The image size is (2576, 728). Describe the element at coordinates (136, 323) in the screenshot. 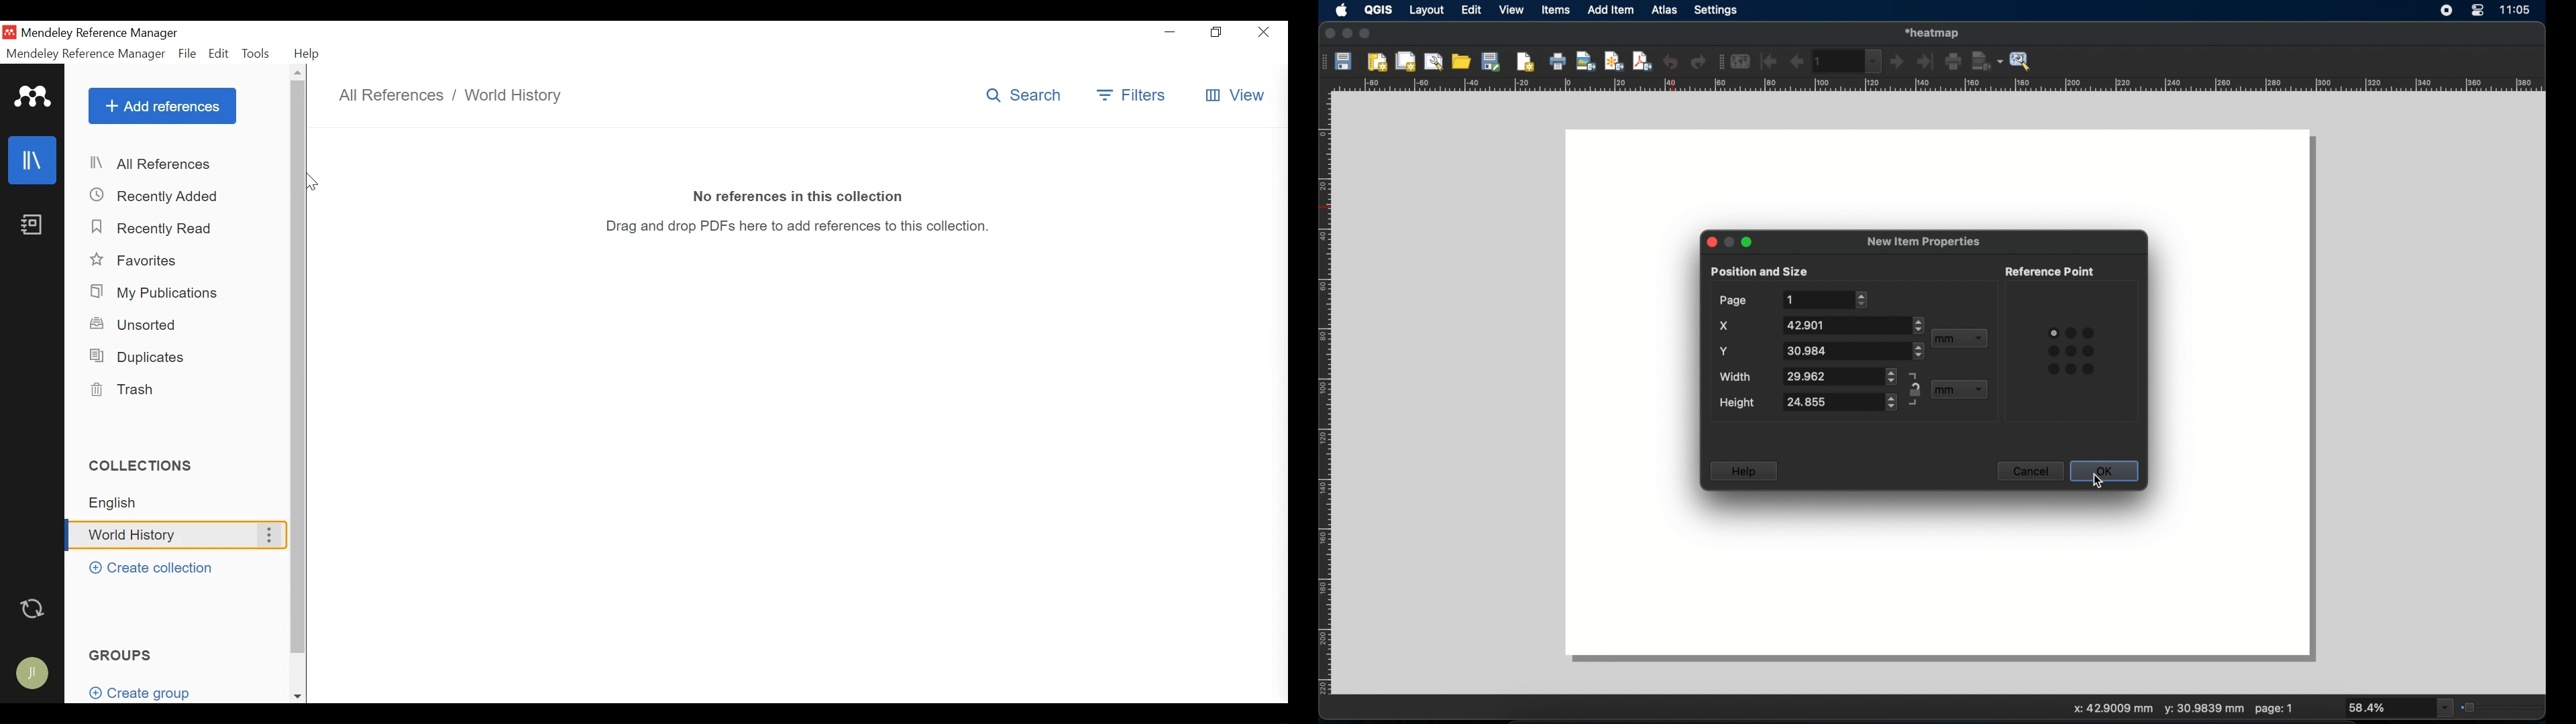

I see `Unsorted` at that location.